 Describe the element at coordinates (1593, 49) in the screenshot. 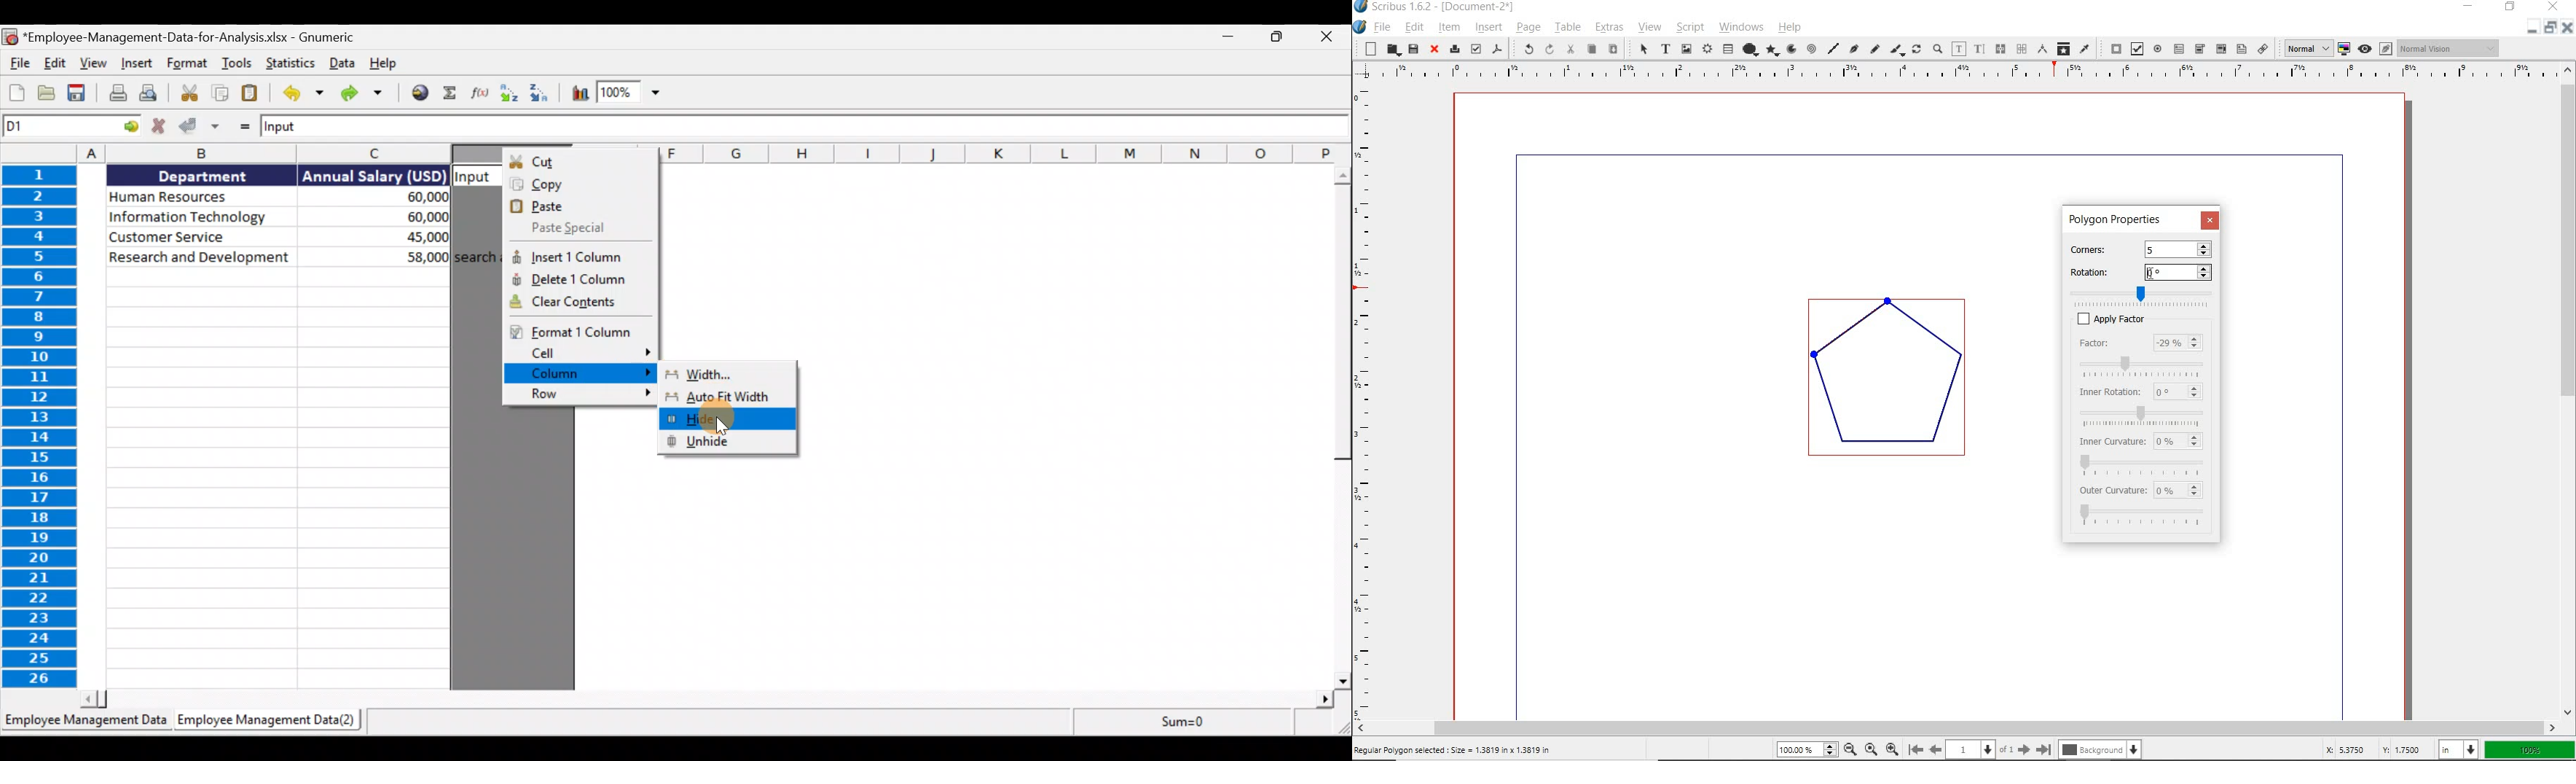

I see `copy` at that location.